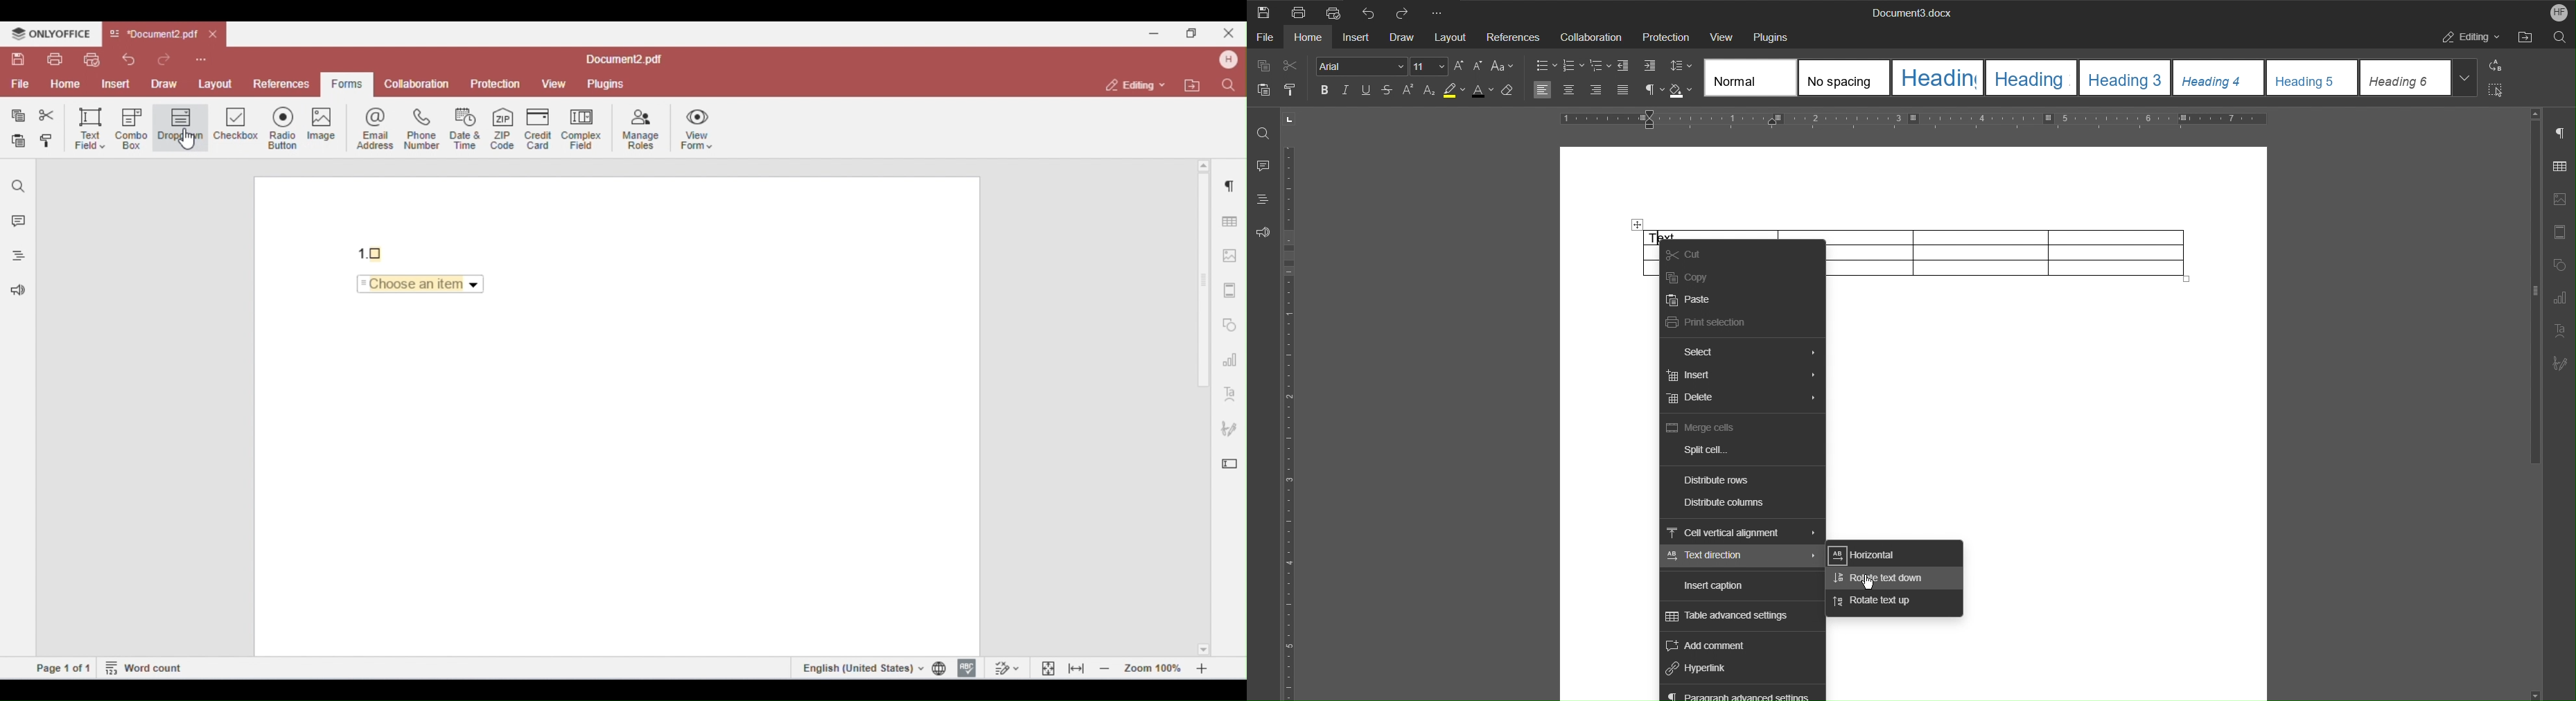  What do you see at coordinates (1545, 66) in the screenshot?
I see `Bullets` at bounding box center [1545, 66].